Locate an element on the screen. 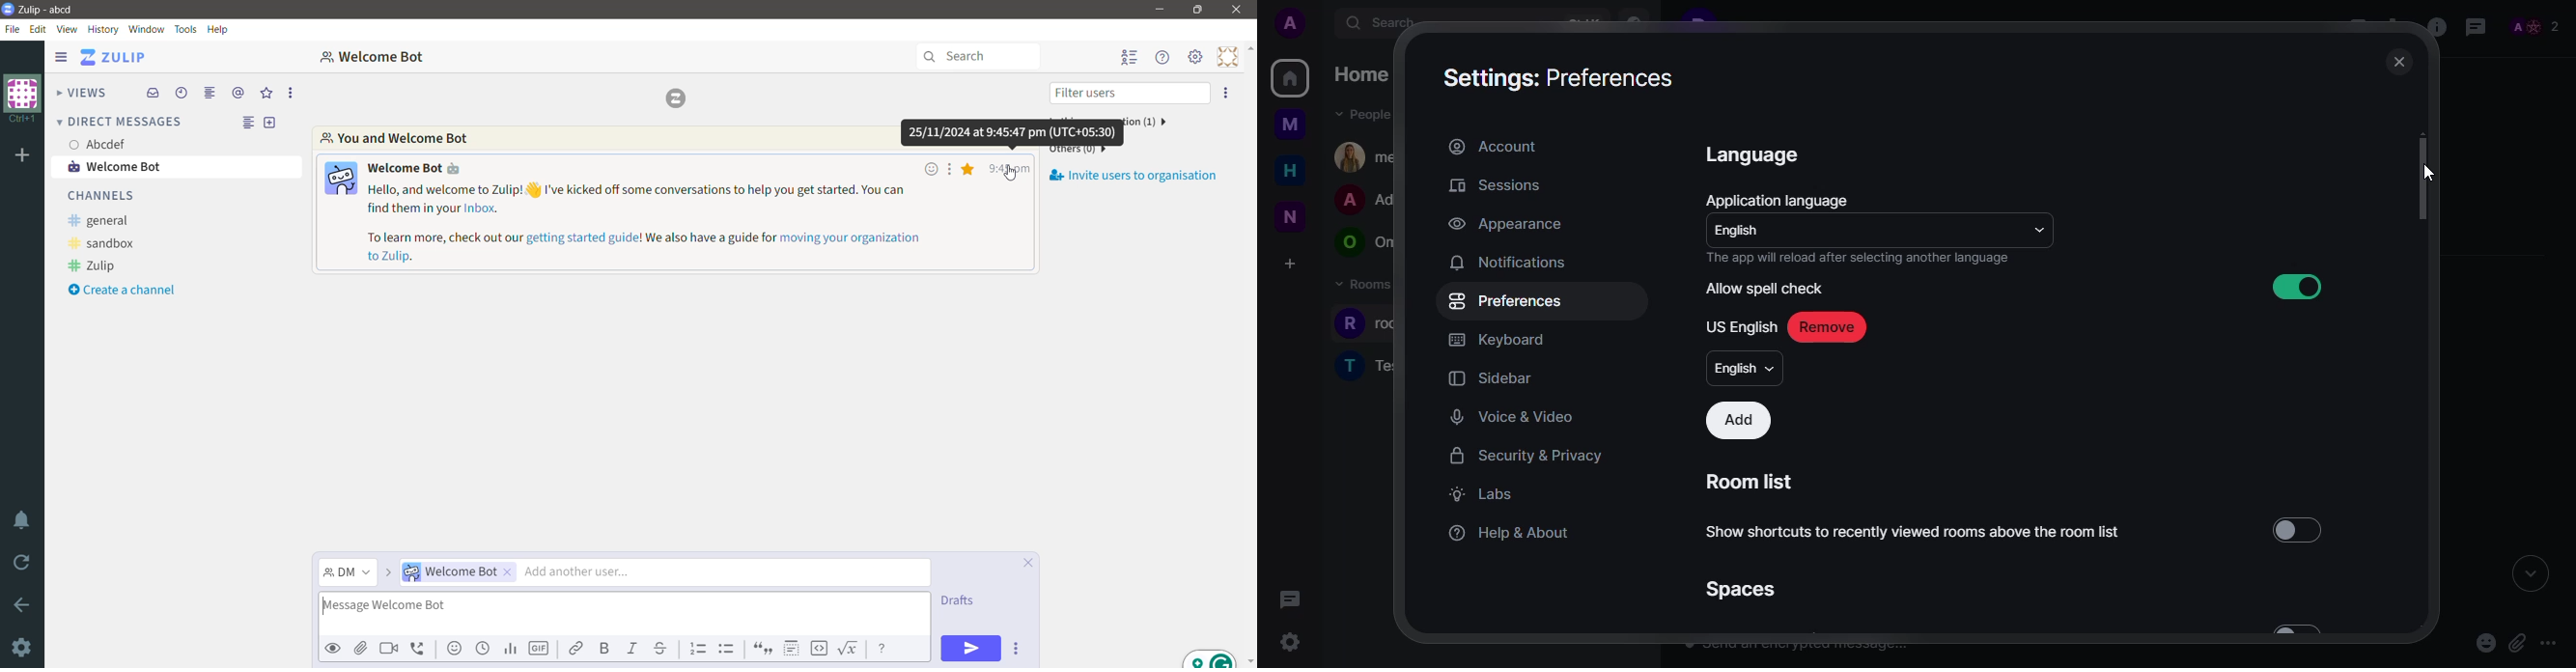 This screenshot has height=672, width=2576. english is located at coordinates (1742, 232).